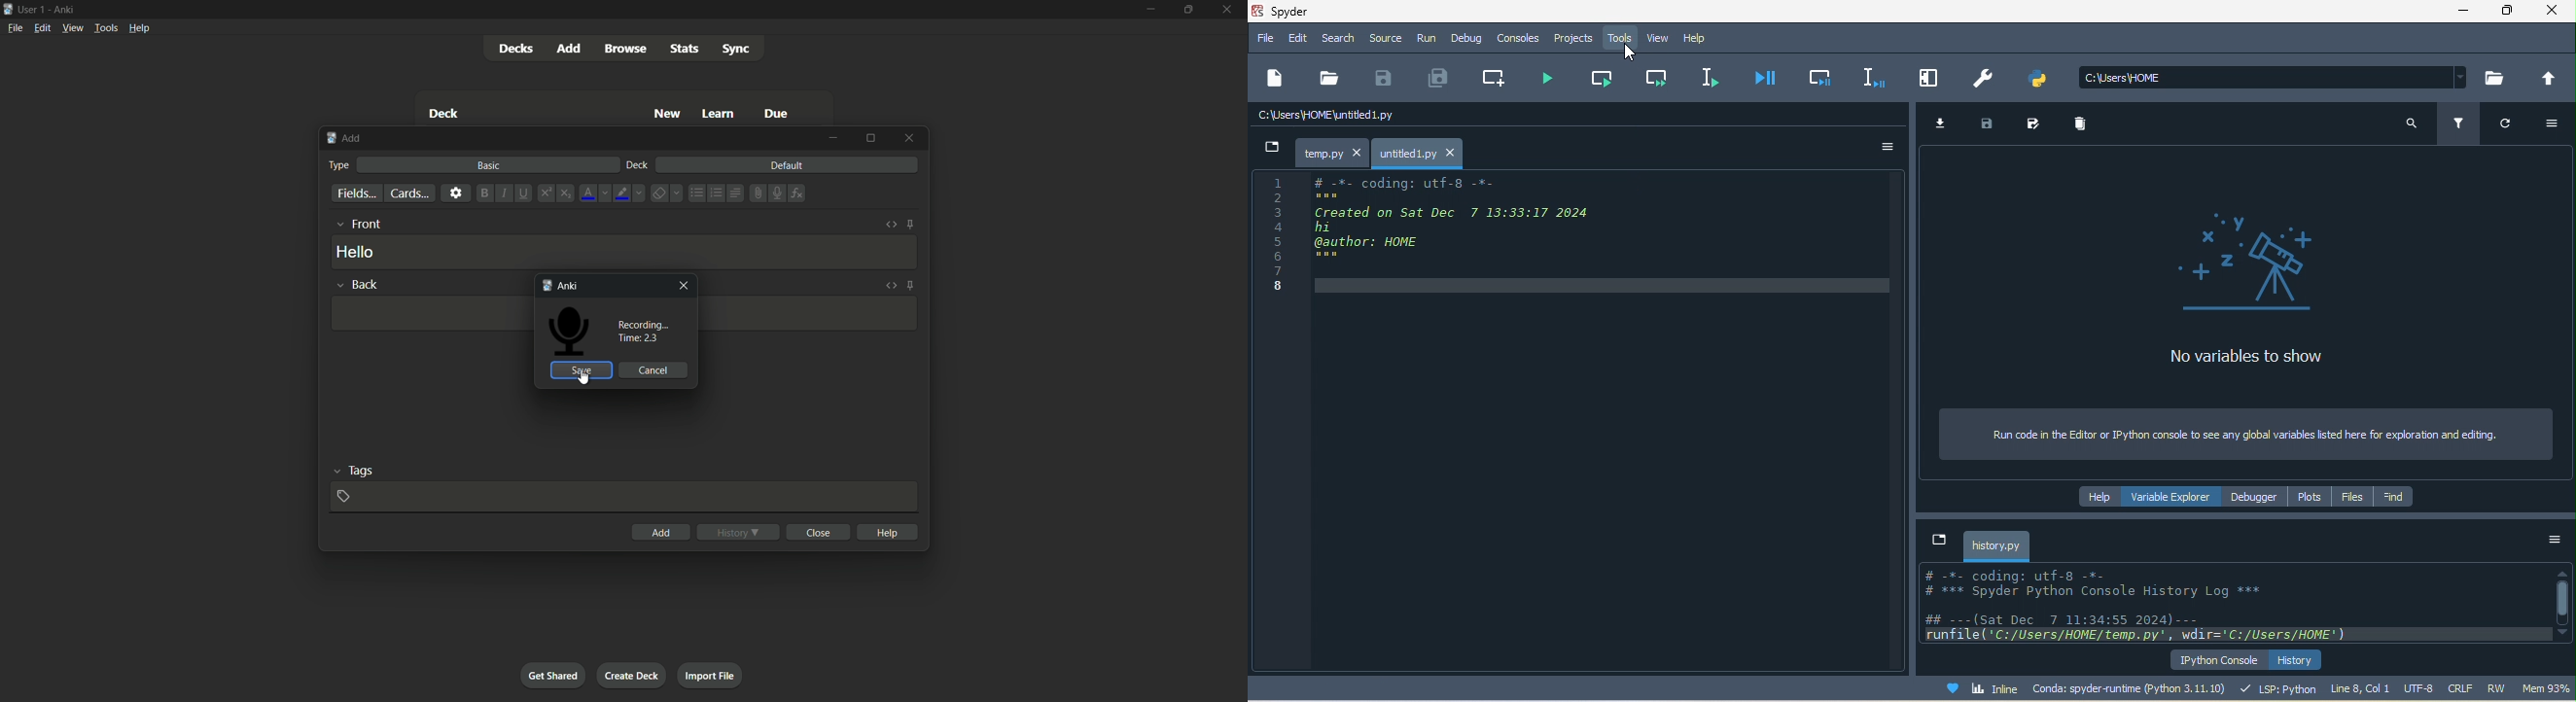 Image resolution: width=2576 pixels, height=728 pixels. I want to click on app icon, so click(8, 8).